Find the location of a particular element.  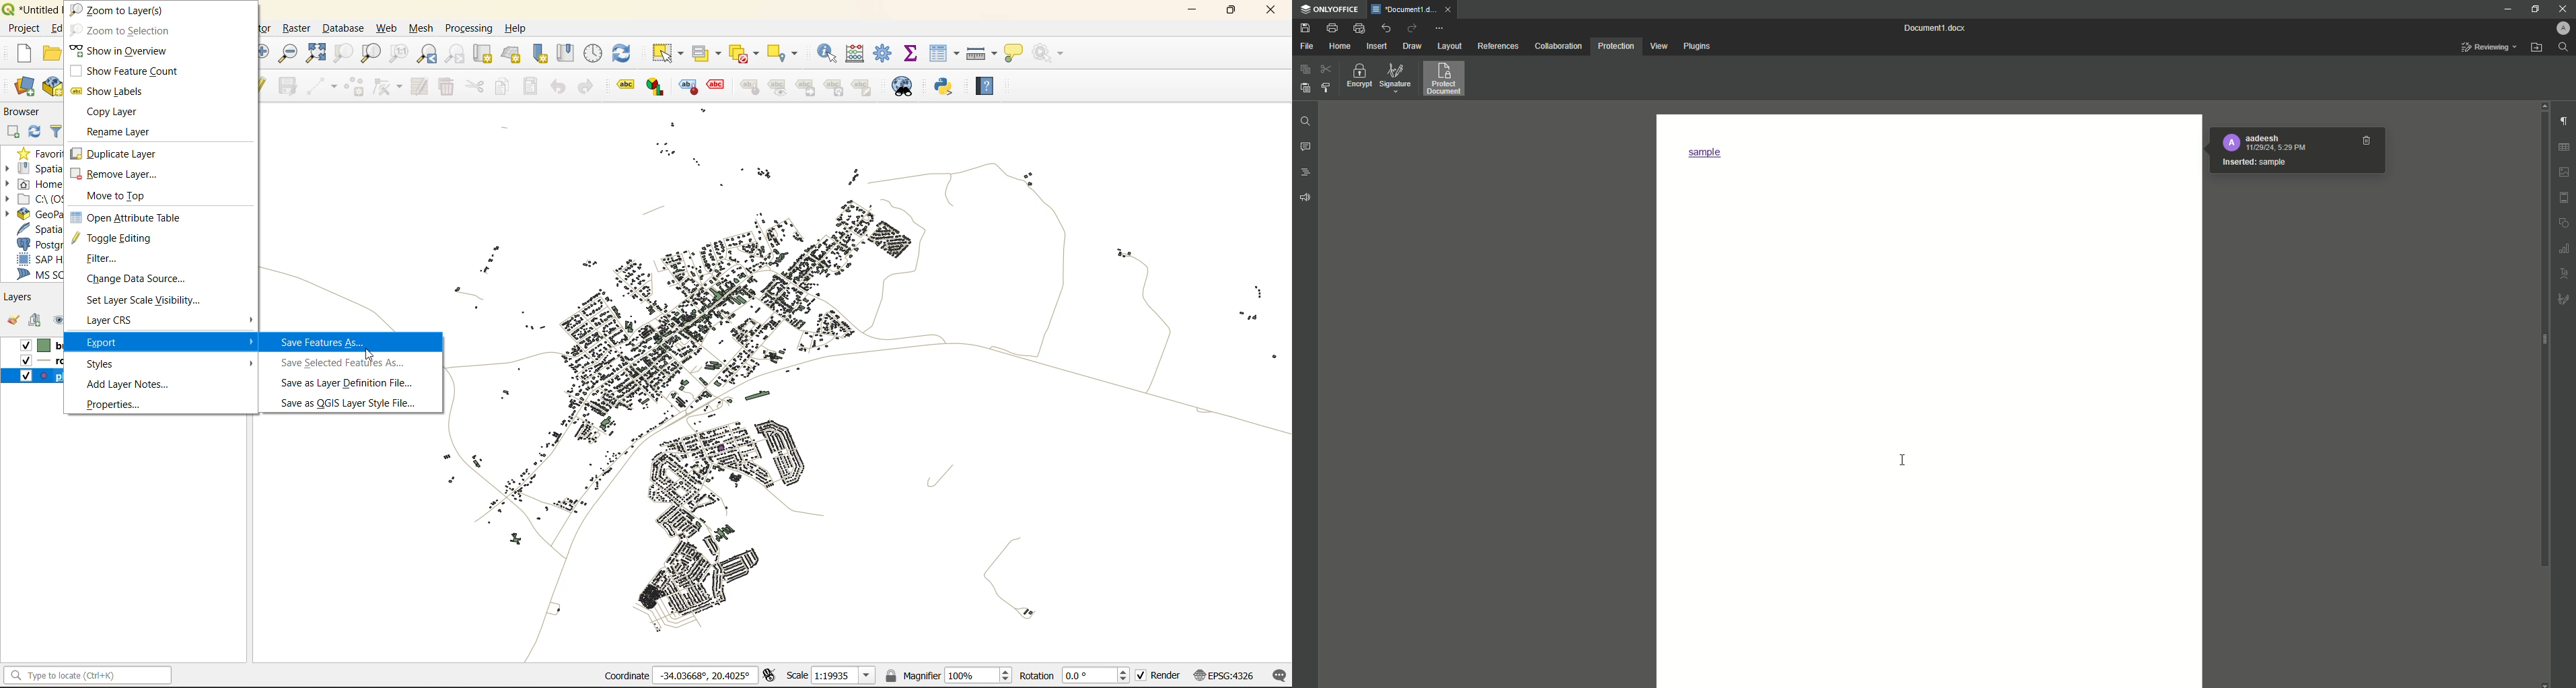

Paragraph Settings is located at coordinates (2564, 122).